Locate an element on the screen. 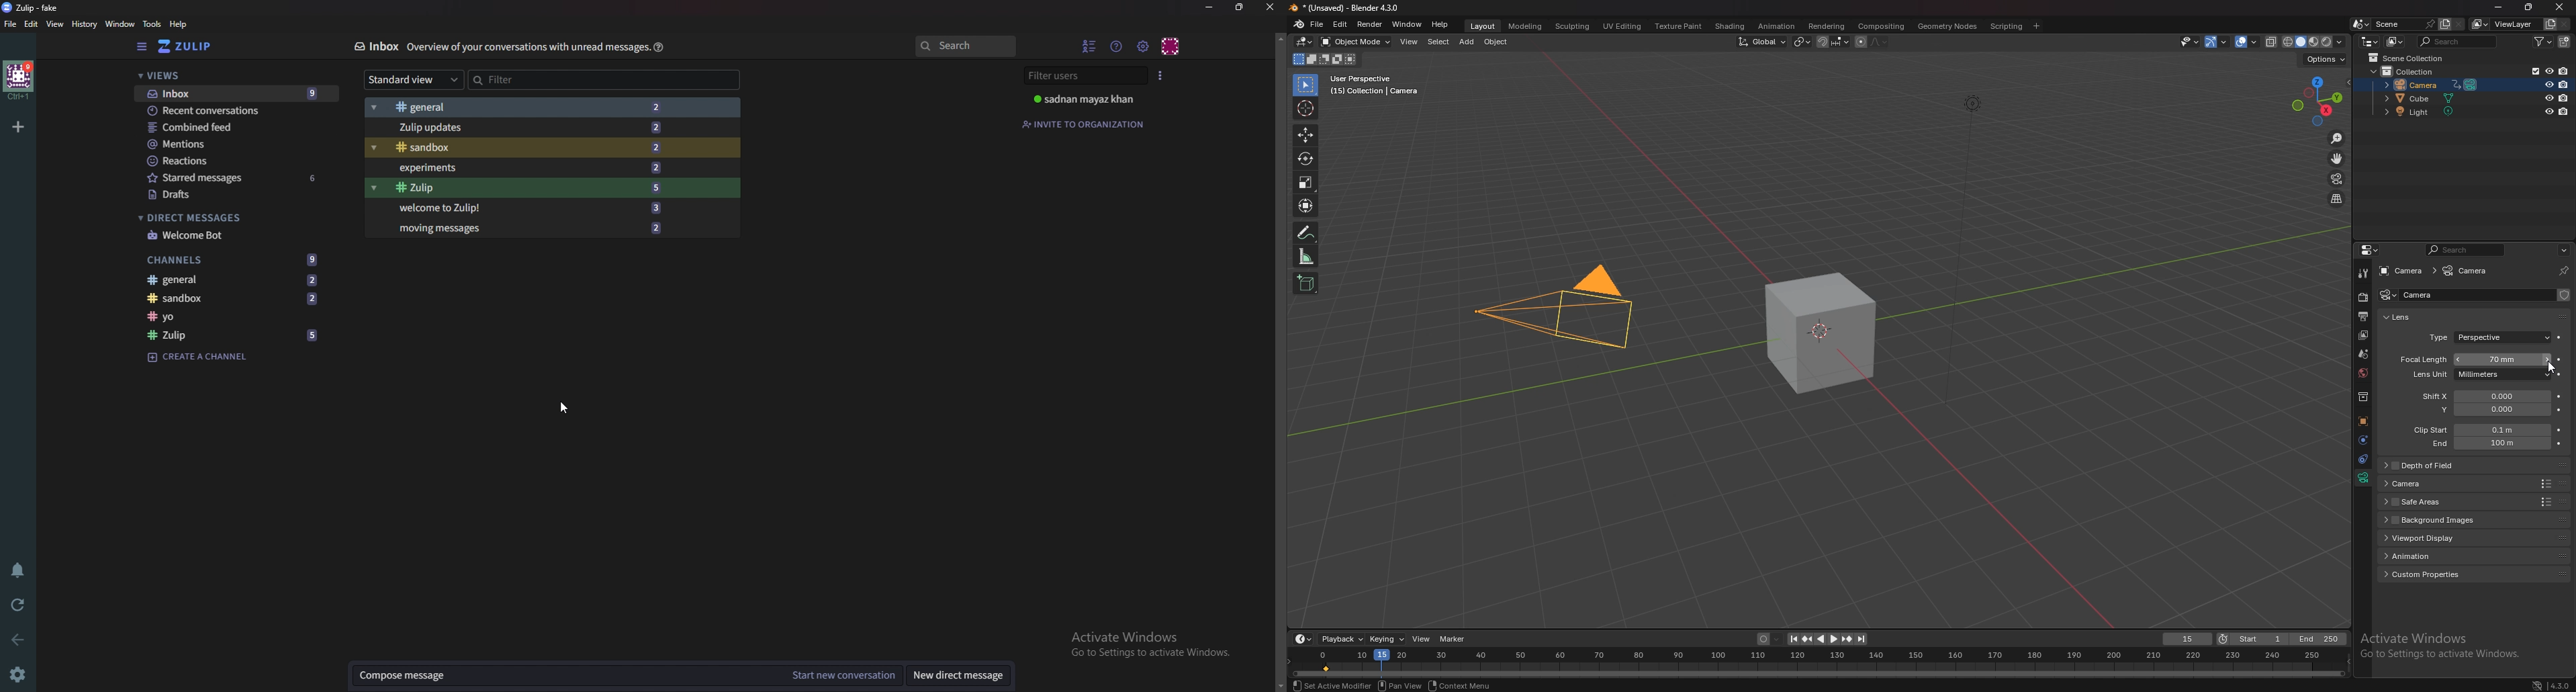 The height and width of the screenshot is (700, 2576). Scroll bar is located at coordinates (1280, 363).